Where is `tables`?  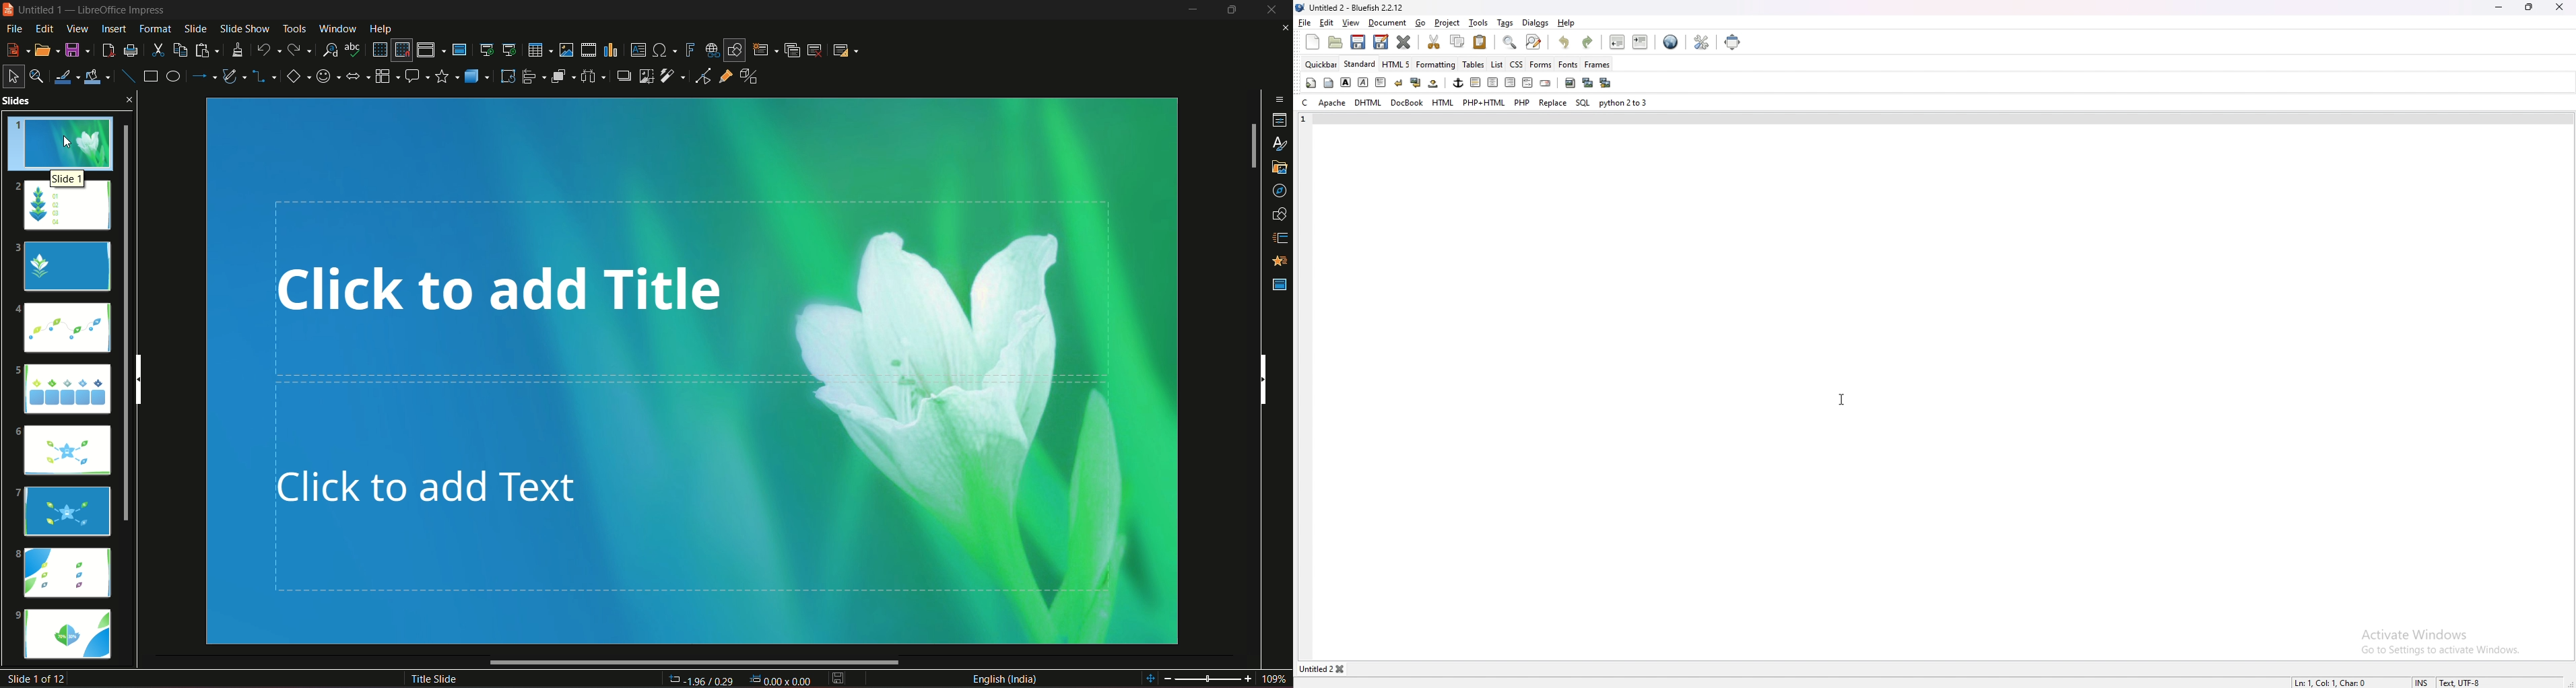
tables is located at coordinates (1474, 65).